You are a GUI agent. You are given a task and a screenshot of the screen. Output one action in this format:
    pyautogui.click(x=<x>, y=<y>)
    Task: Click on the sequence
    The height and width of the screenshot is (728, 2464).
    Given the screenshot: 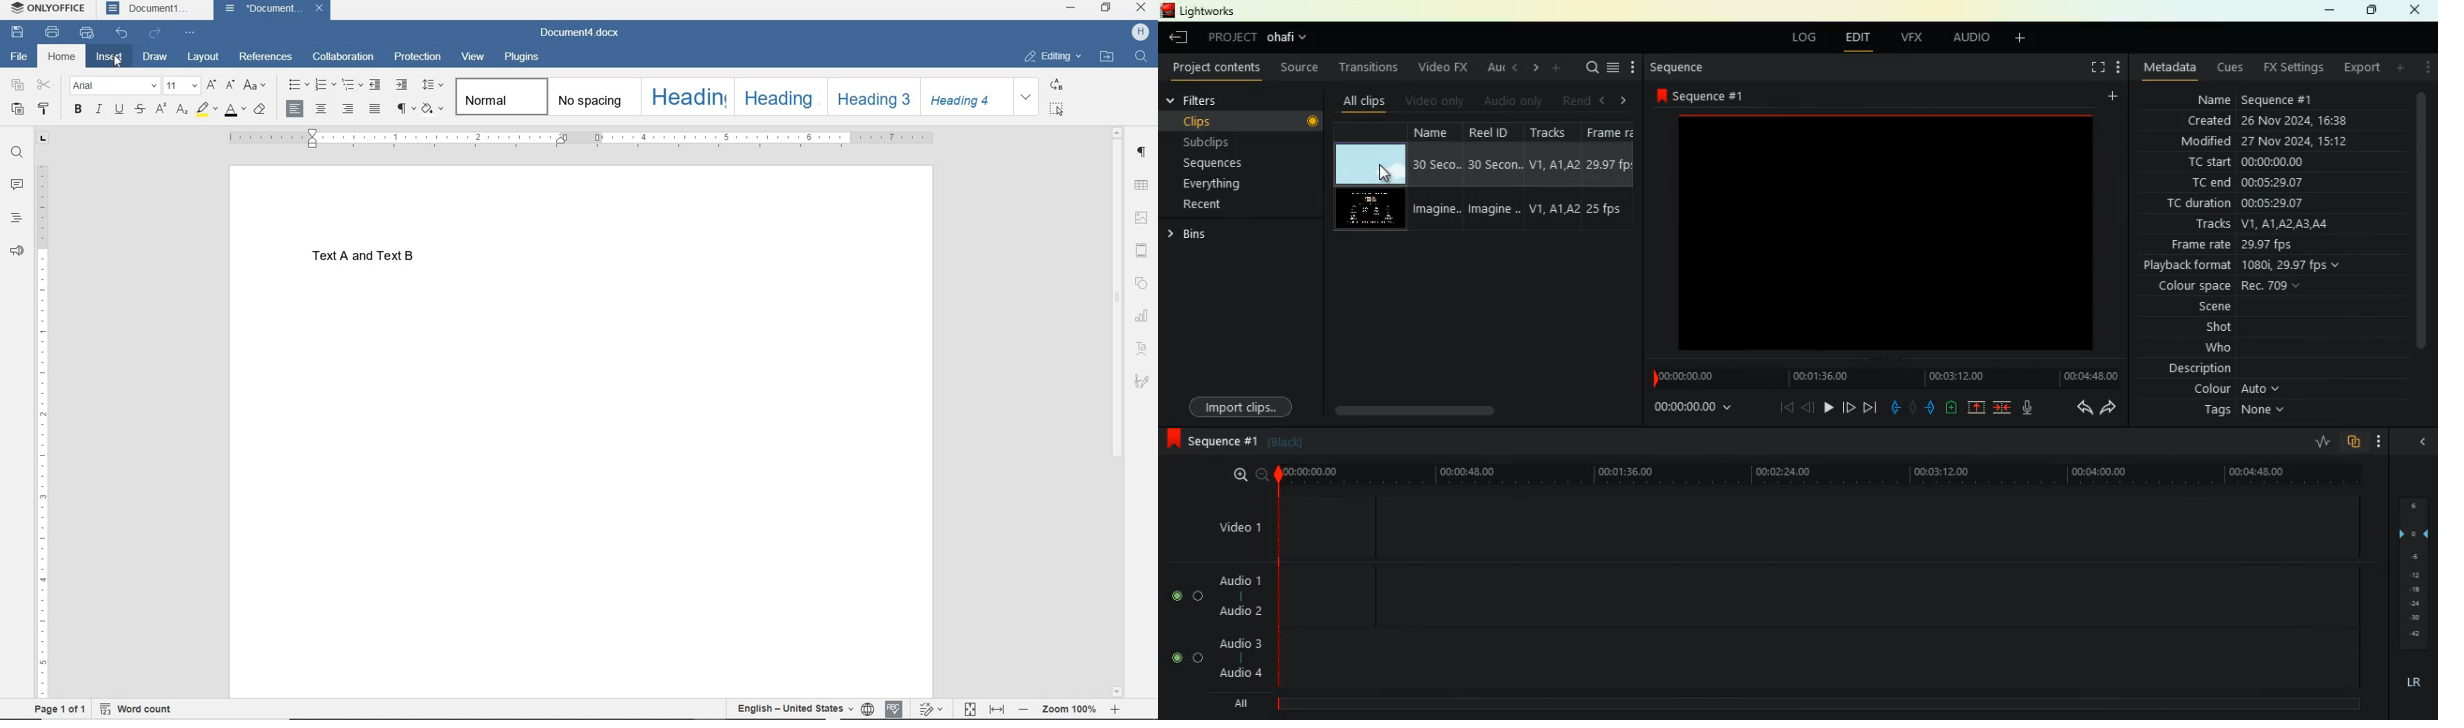 What is the action you would take?
    pyautogui.click(x=1700, y=97)
    